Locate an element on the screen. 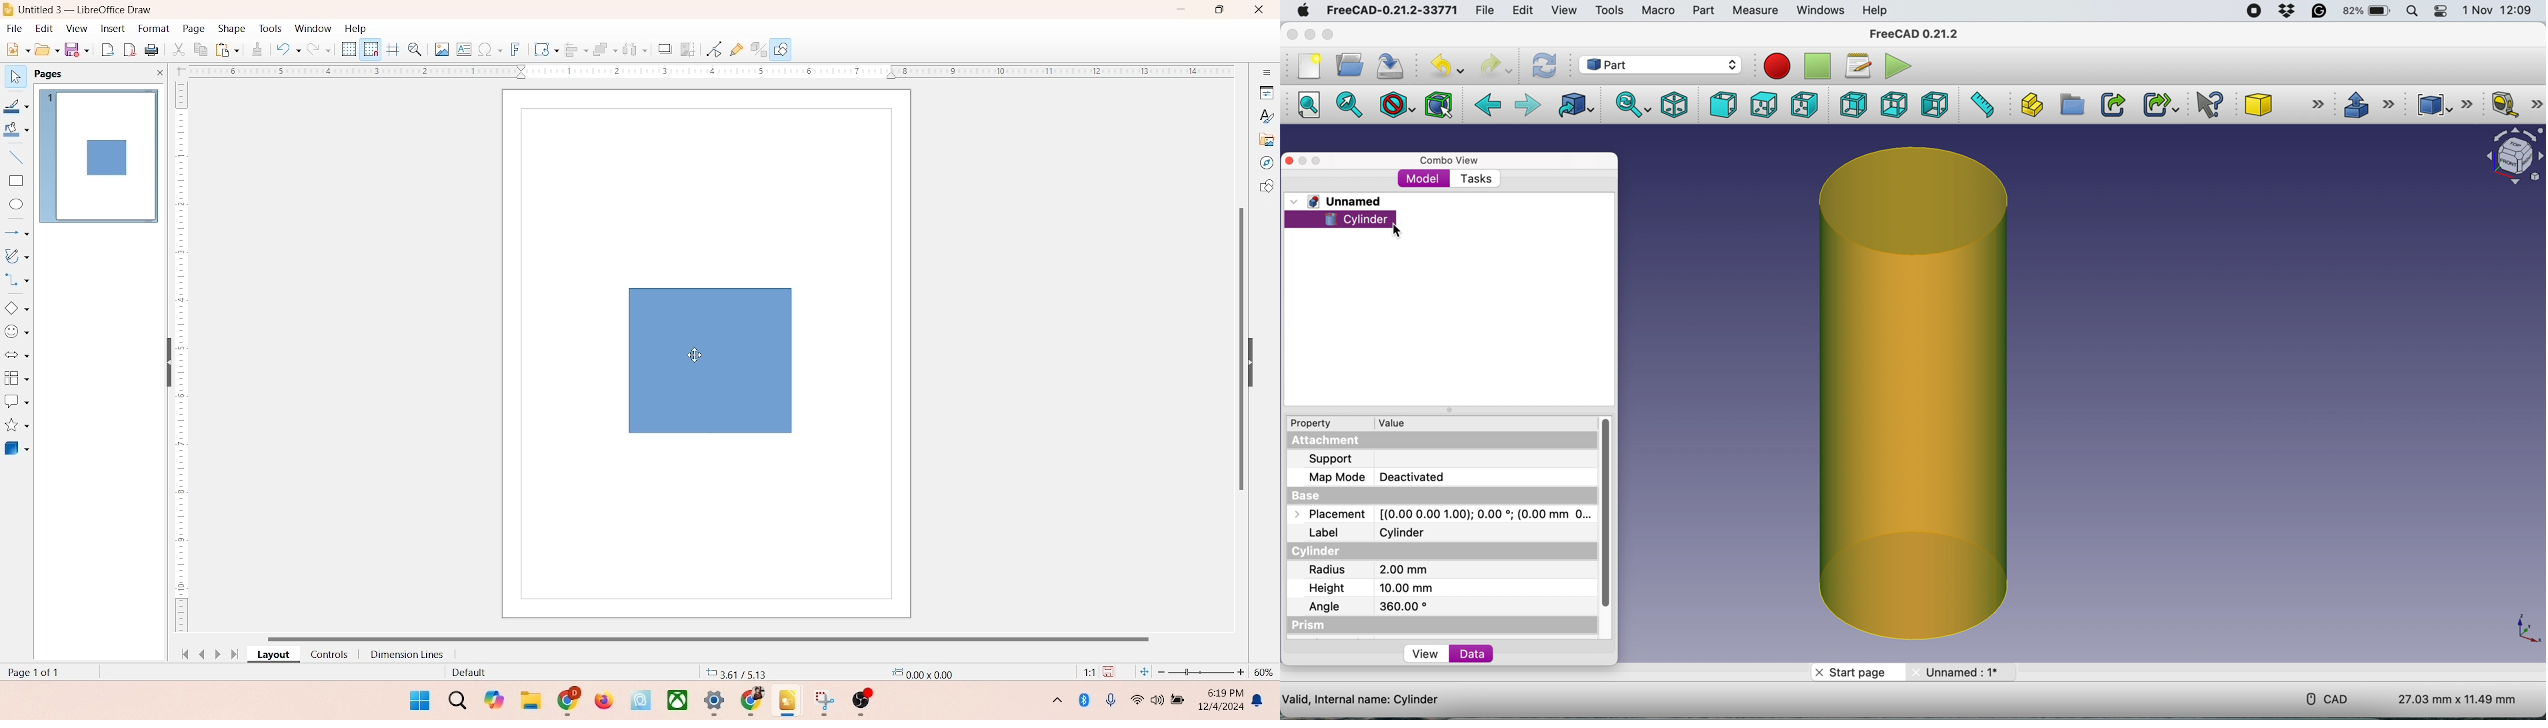 The image size is (2548, 728). format is located at coordinates (153, 27).